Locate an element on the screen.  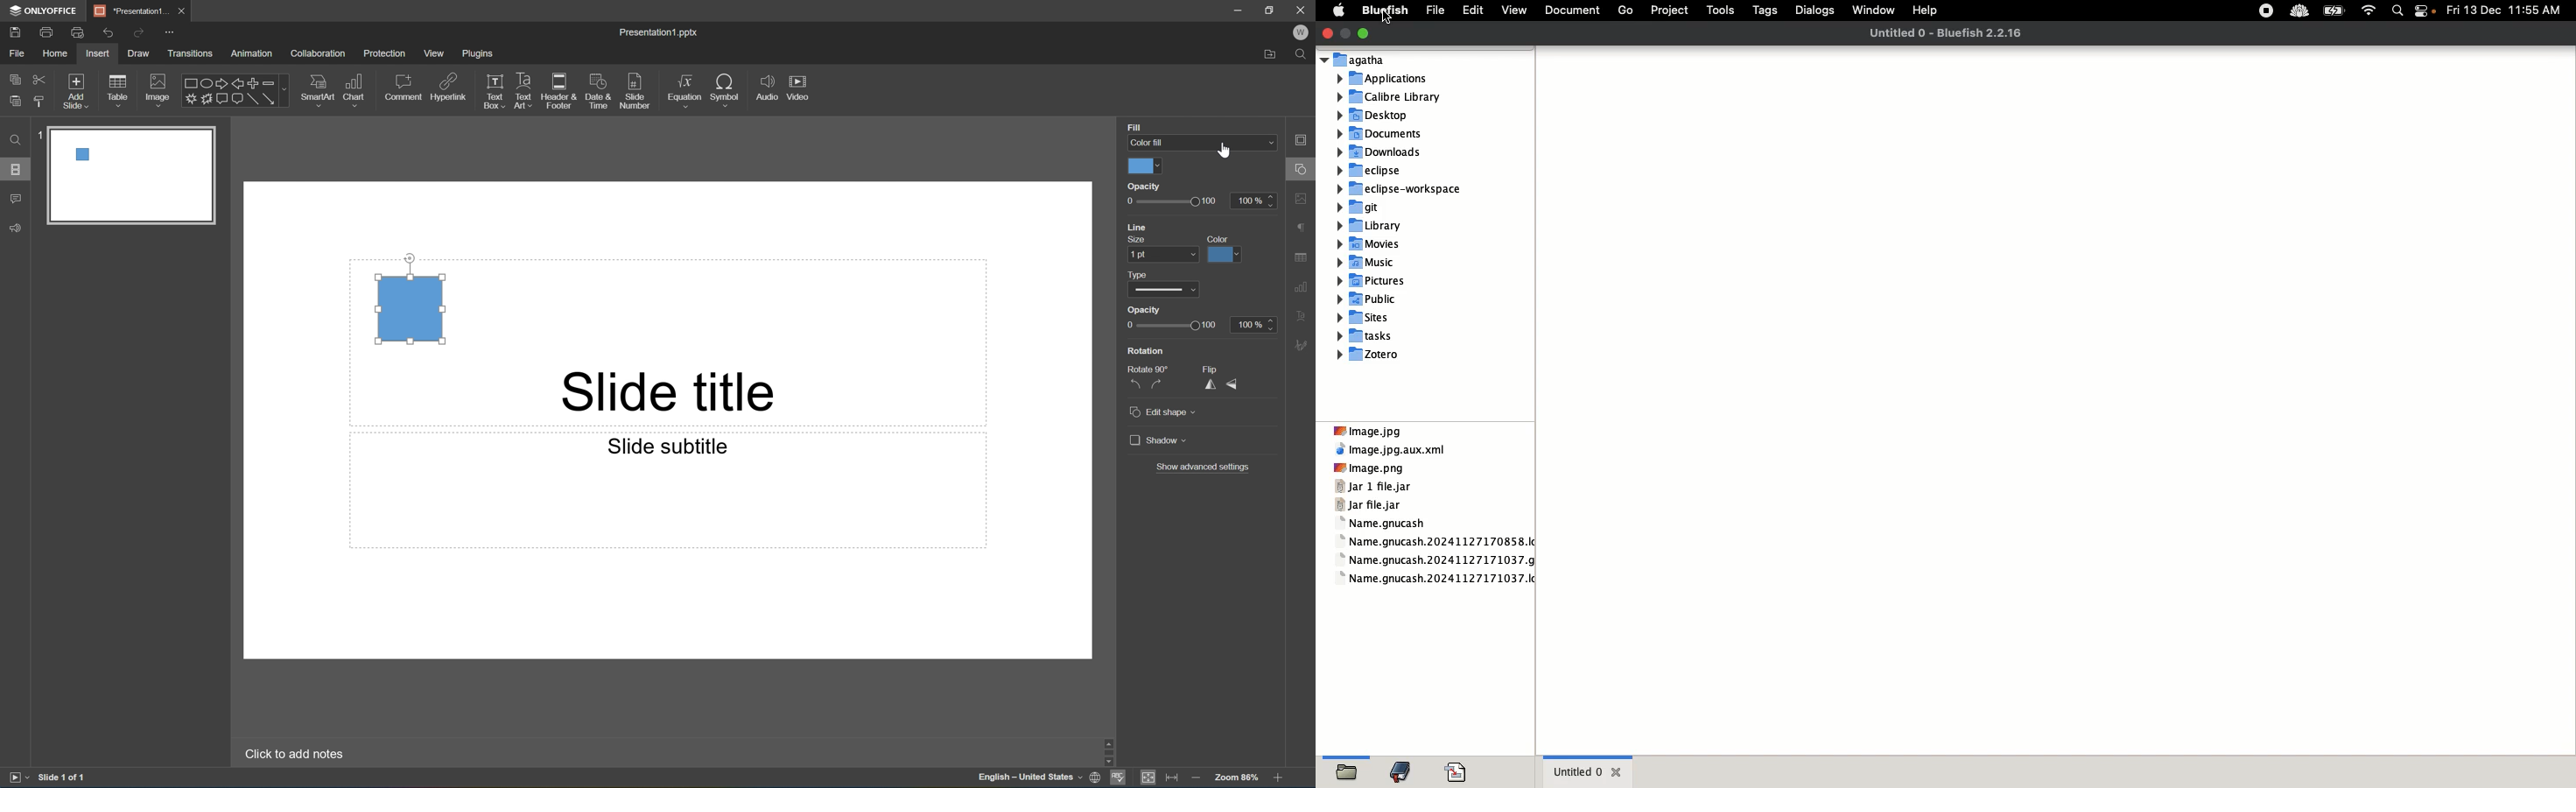
public is located at coordinates (1371, 298).